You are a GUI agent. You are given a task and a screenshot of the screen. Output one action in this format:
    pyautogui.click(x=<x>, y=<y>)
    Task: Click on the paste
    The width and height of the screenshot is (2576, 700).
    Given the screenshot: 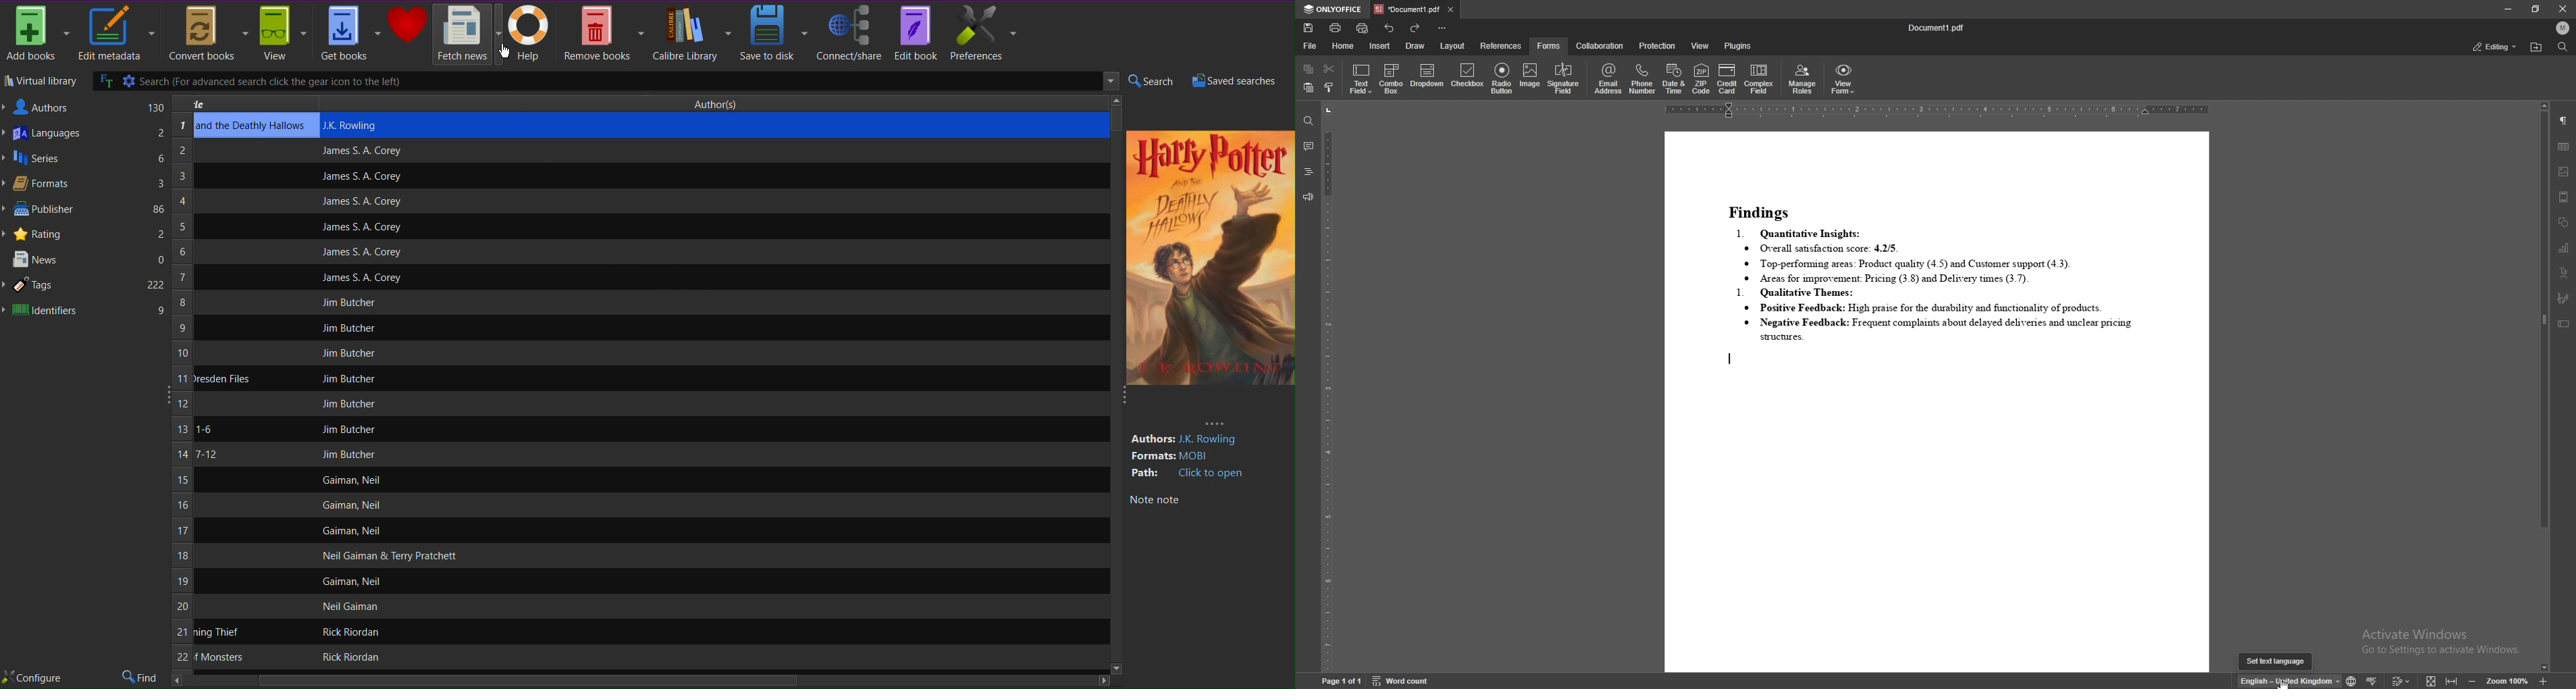 What is the action you would take?
    pyautogui.click(x=1308, y=87)
    